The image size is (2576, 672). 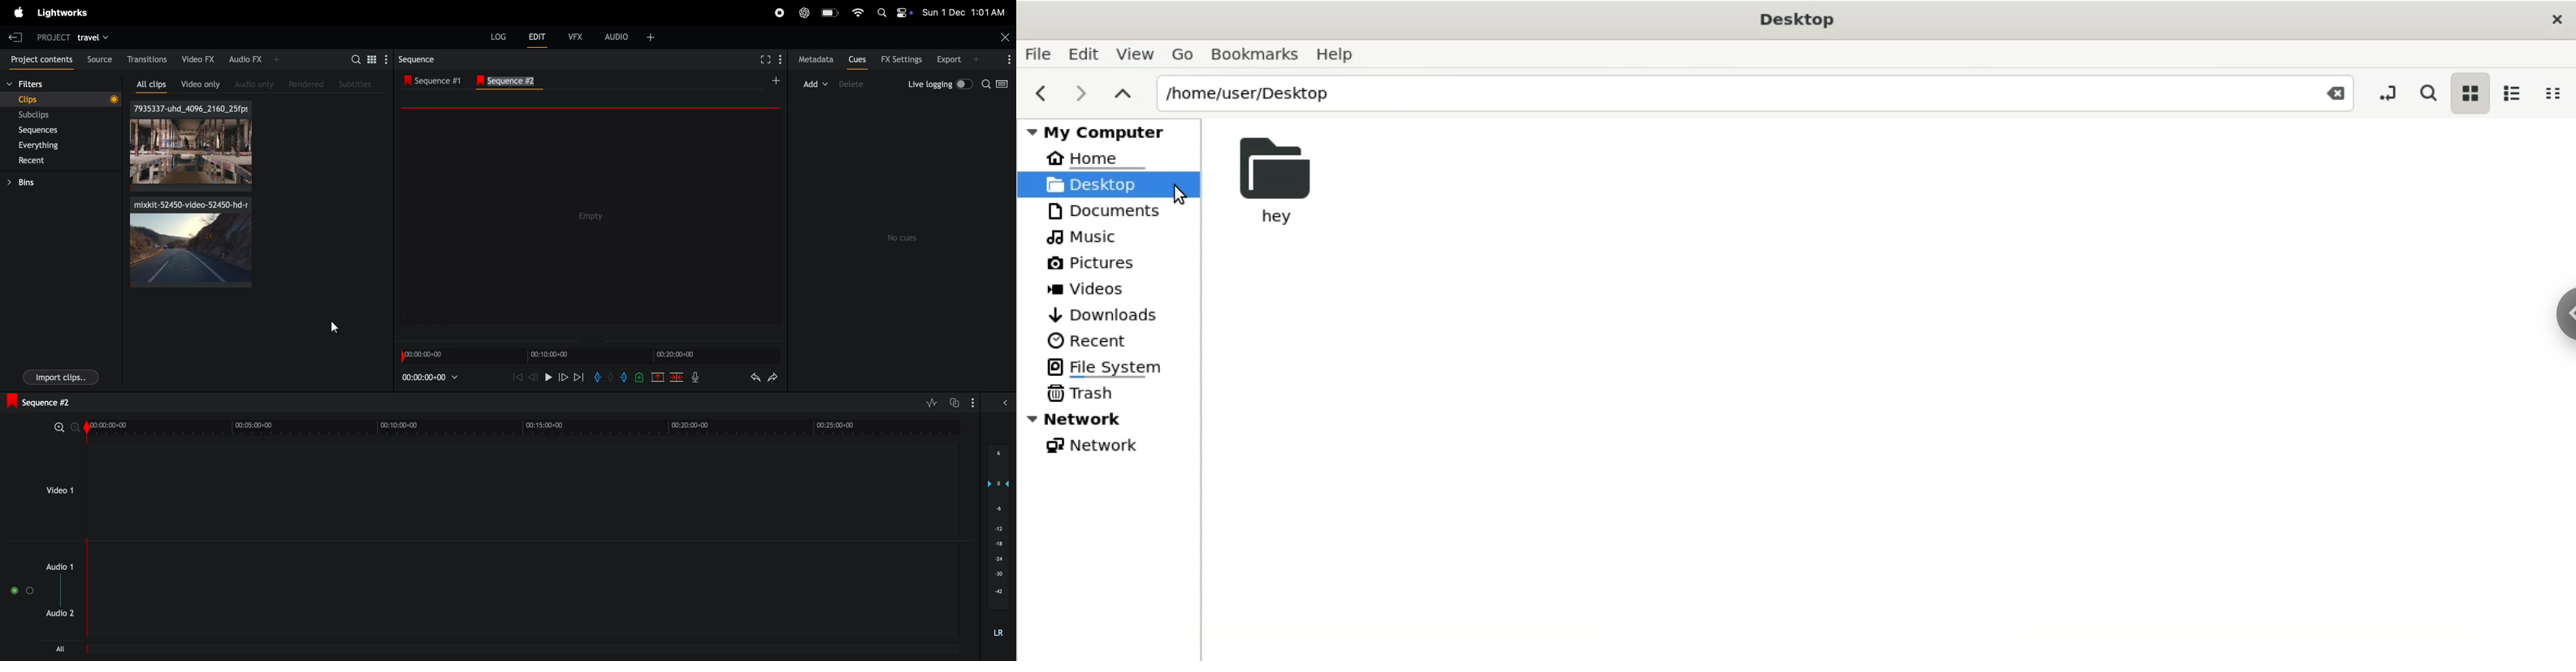 What do you see at coordinates (98, 58) in the screenshot?
I see `source` at bounding box center [98, 58].